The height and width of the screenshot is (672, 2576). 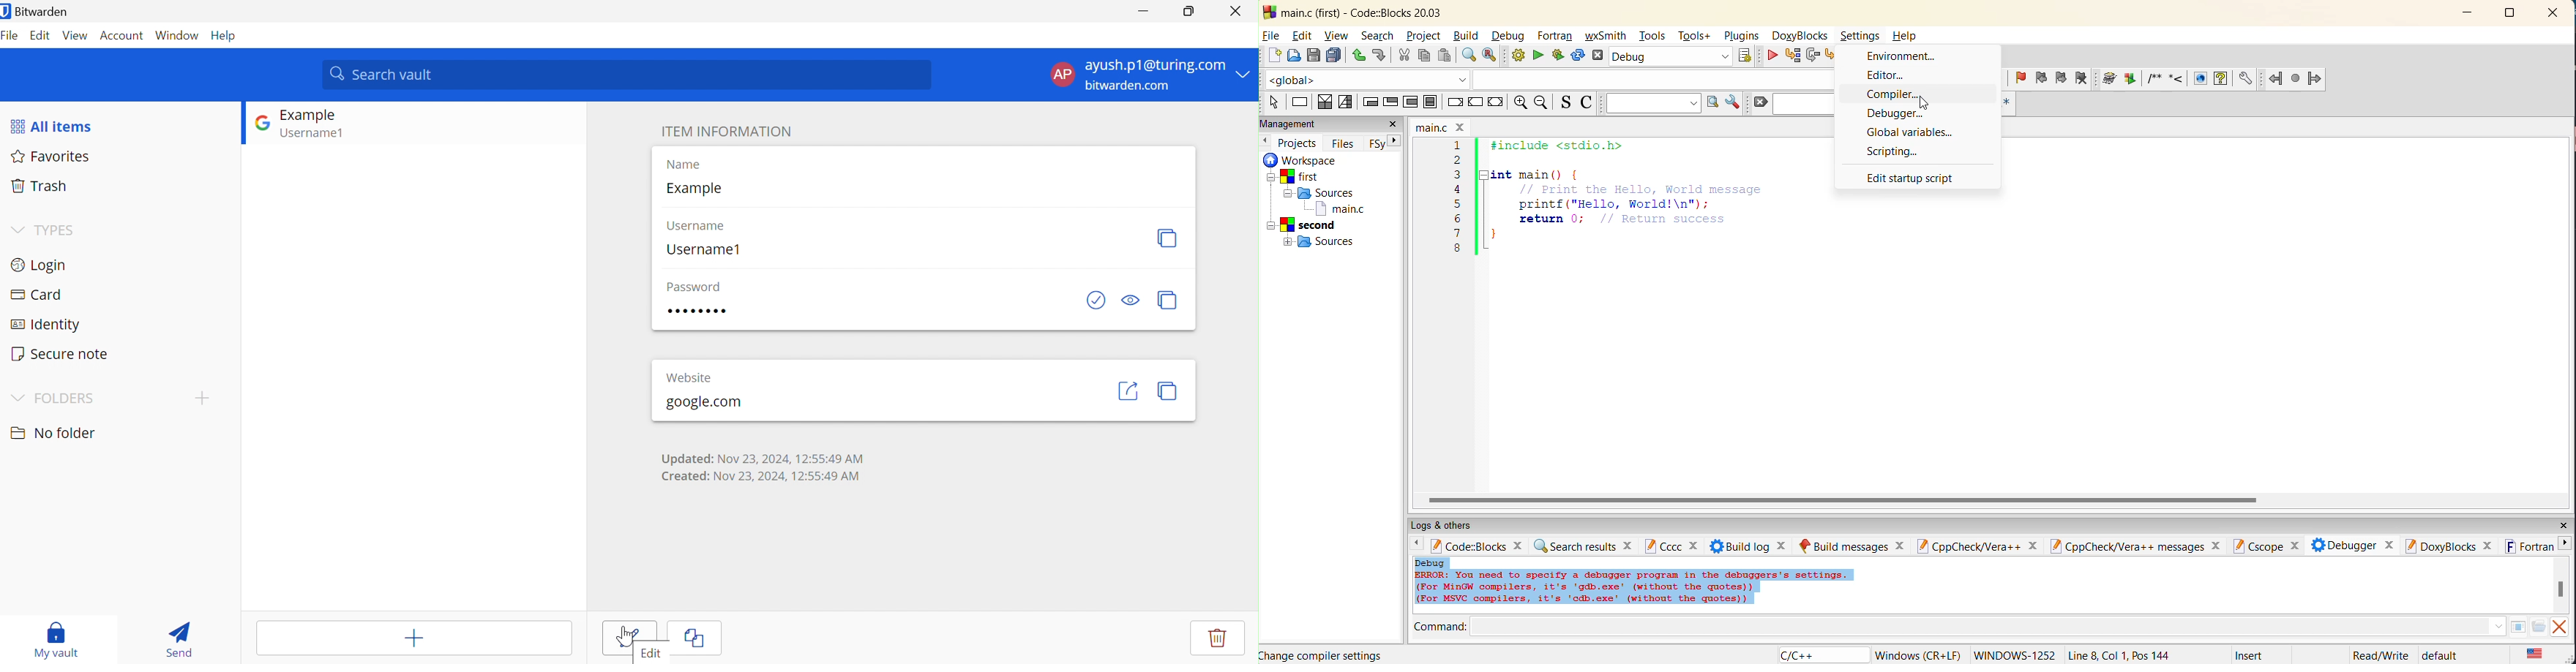 What do you see at coordinates (1298, 143) in the screenshot?
I see `projects` at bounding box center [1298, 143].